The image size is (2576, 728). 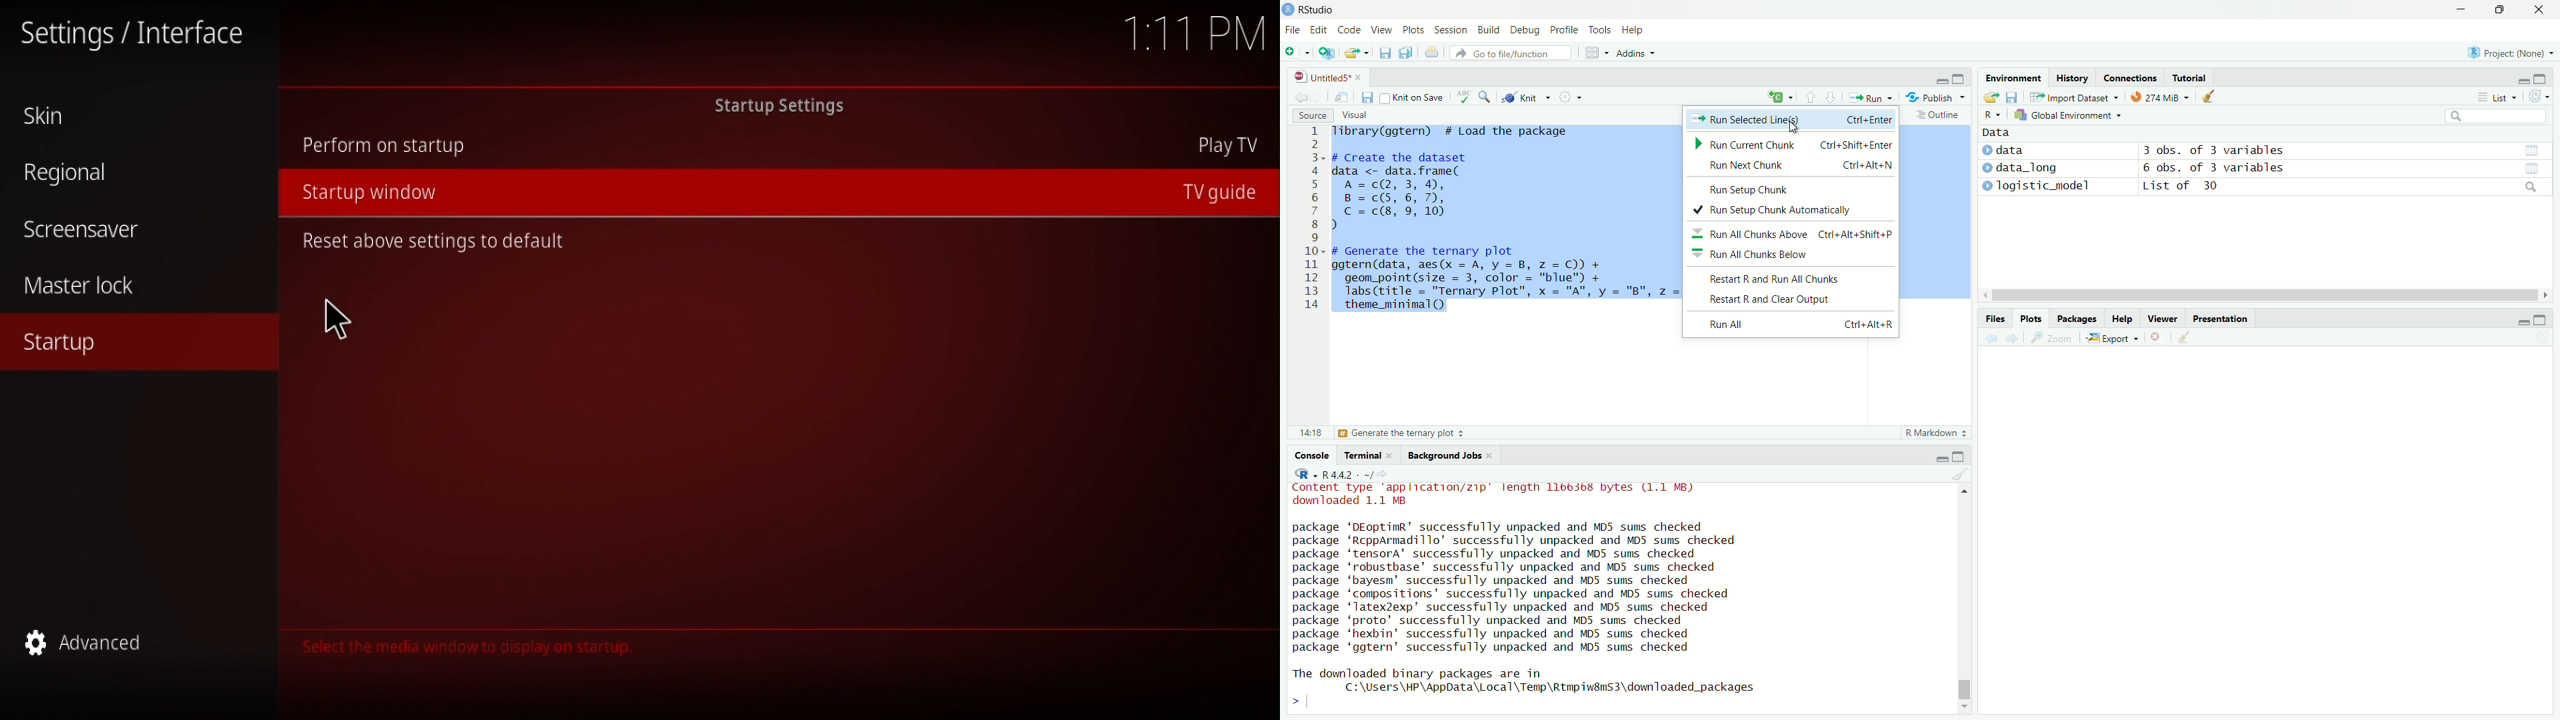 I want to click on Terminal, so click(x=1363, y=455).